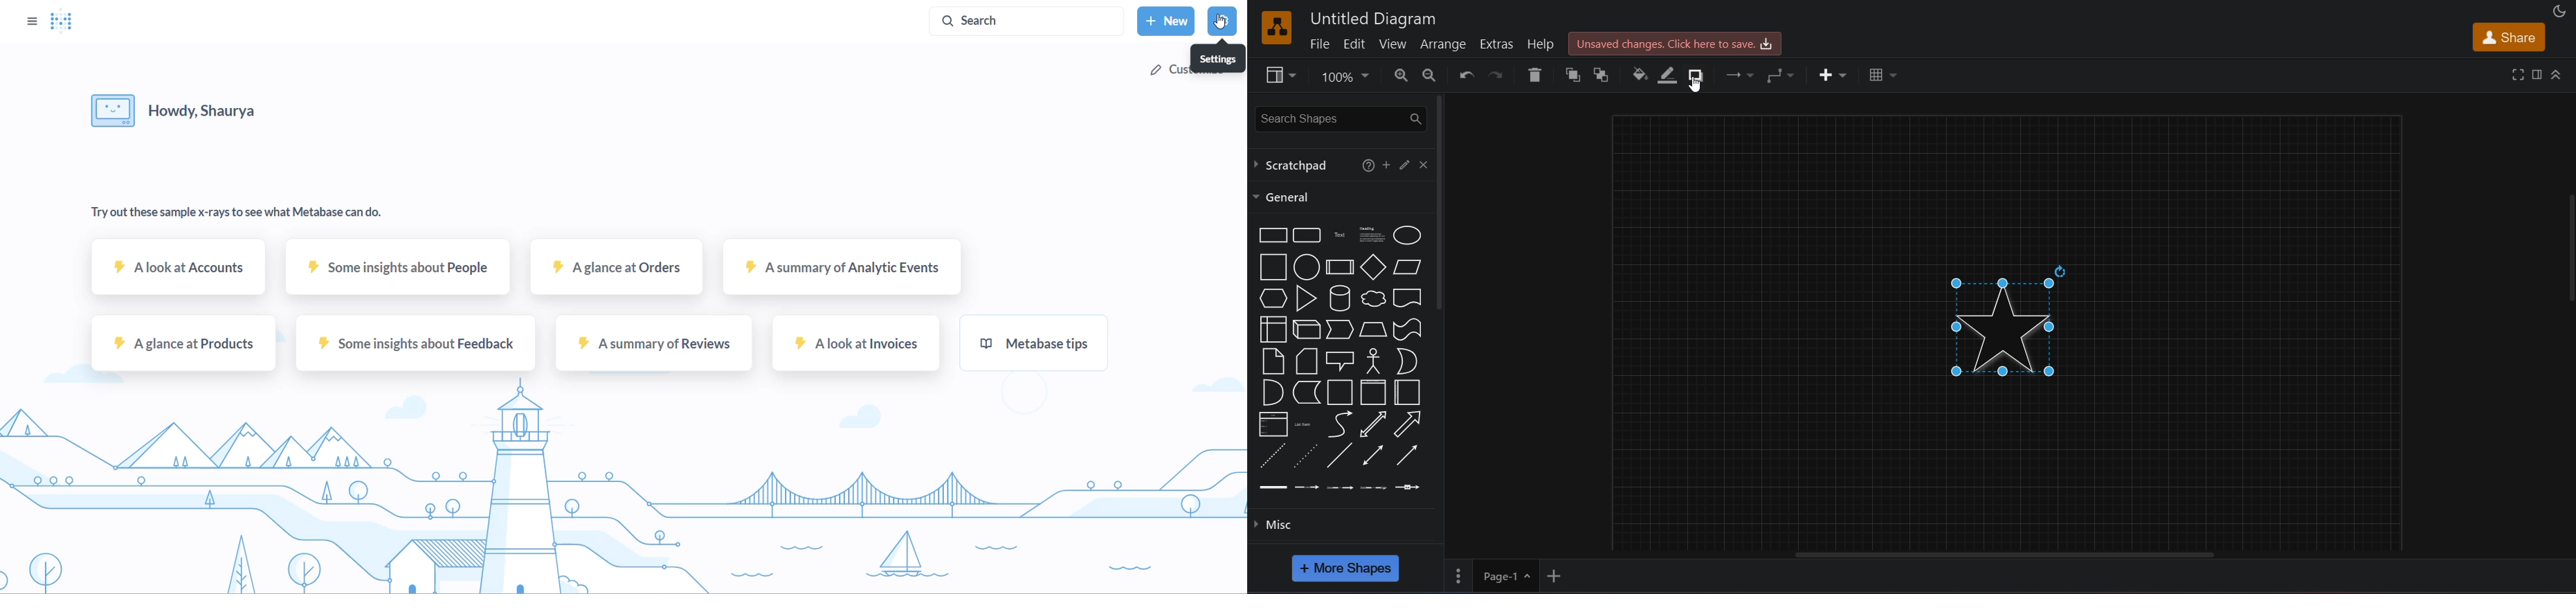 The height and width of the screenshot is (616, 2576). What do you see at coordinates (1602, 75) in the screenshot?
I see `to back` at bounding box center [1602, 75].